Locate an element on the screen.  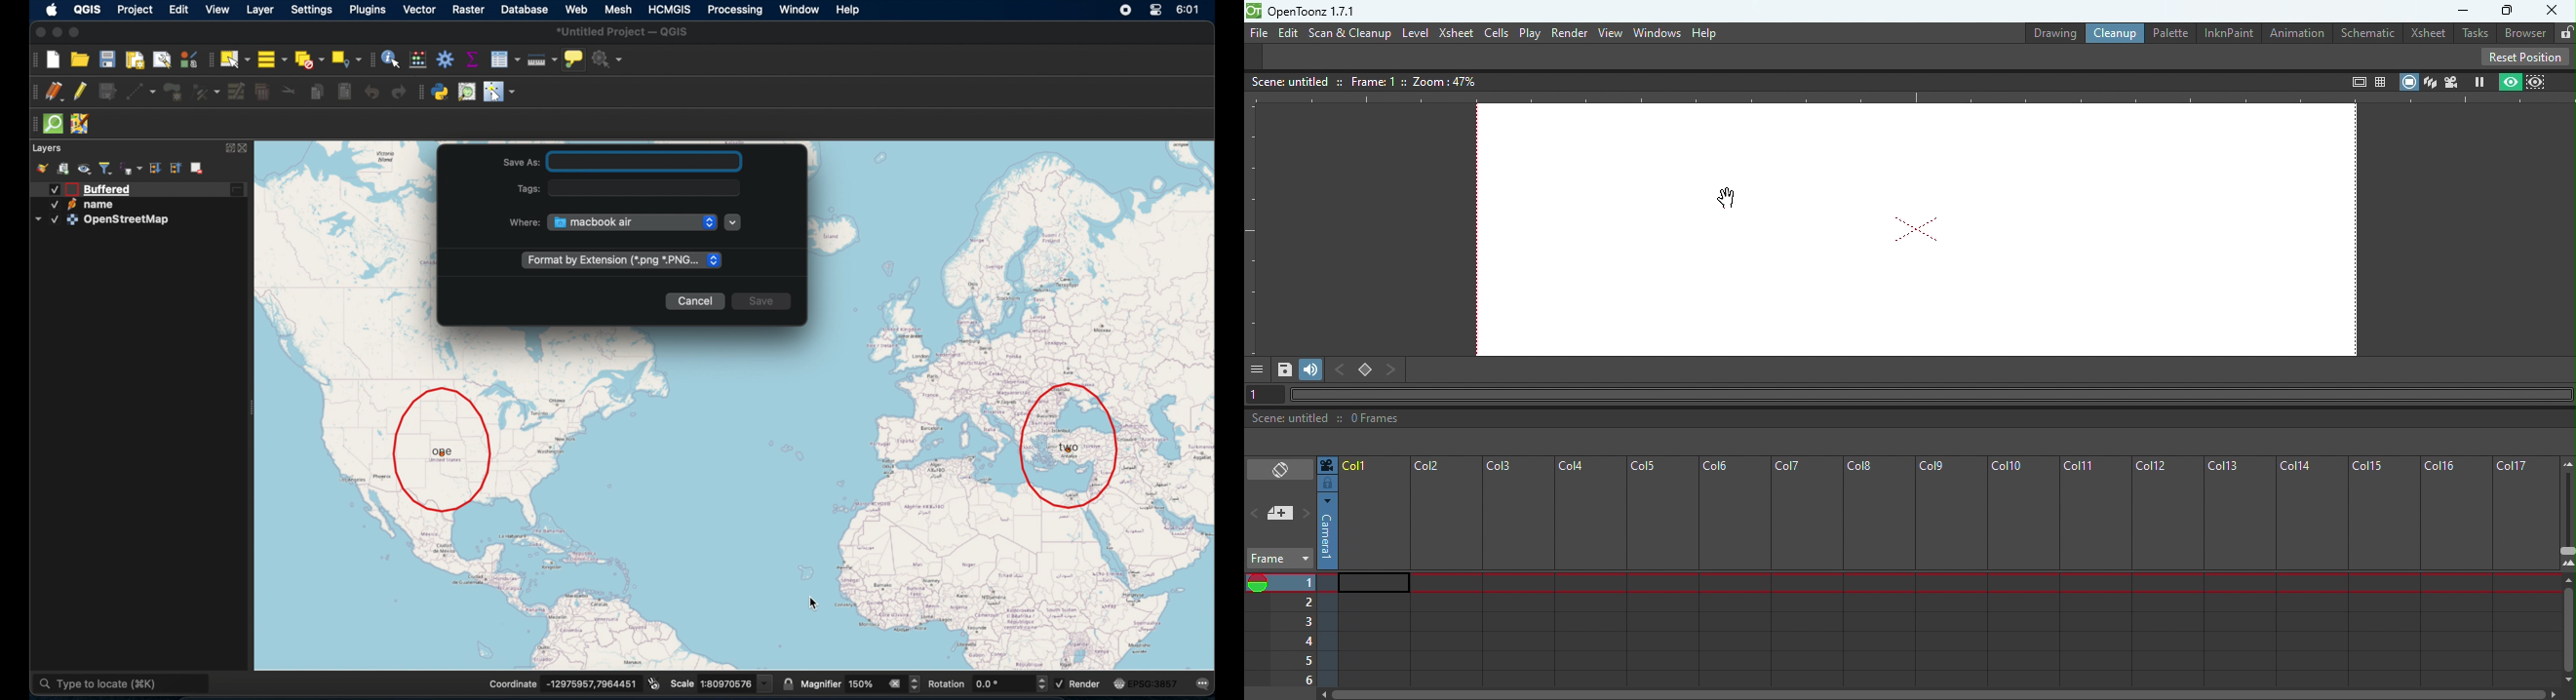
remove all is located at coordinates (895, 683).